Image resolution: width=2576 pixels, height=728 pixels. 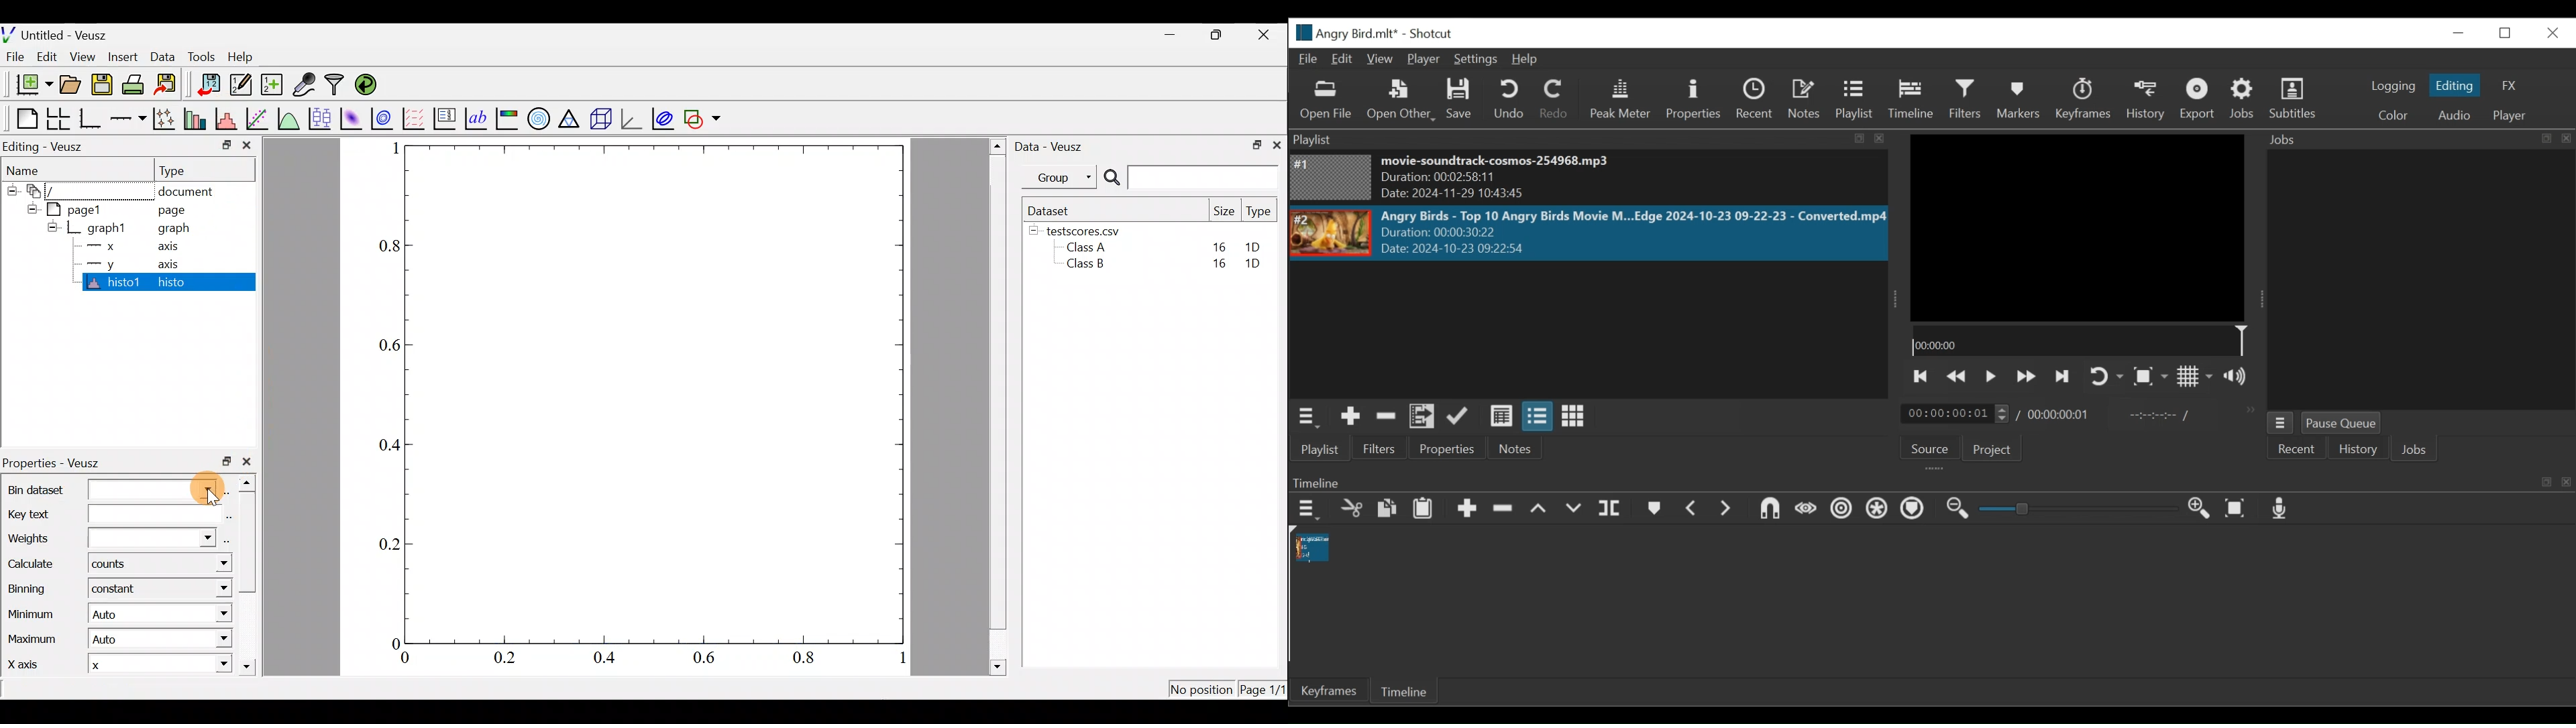 I want to click on Jobs, so click(x=2416, y=449).